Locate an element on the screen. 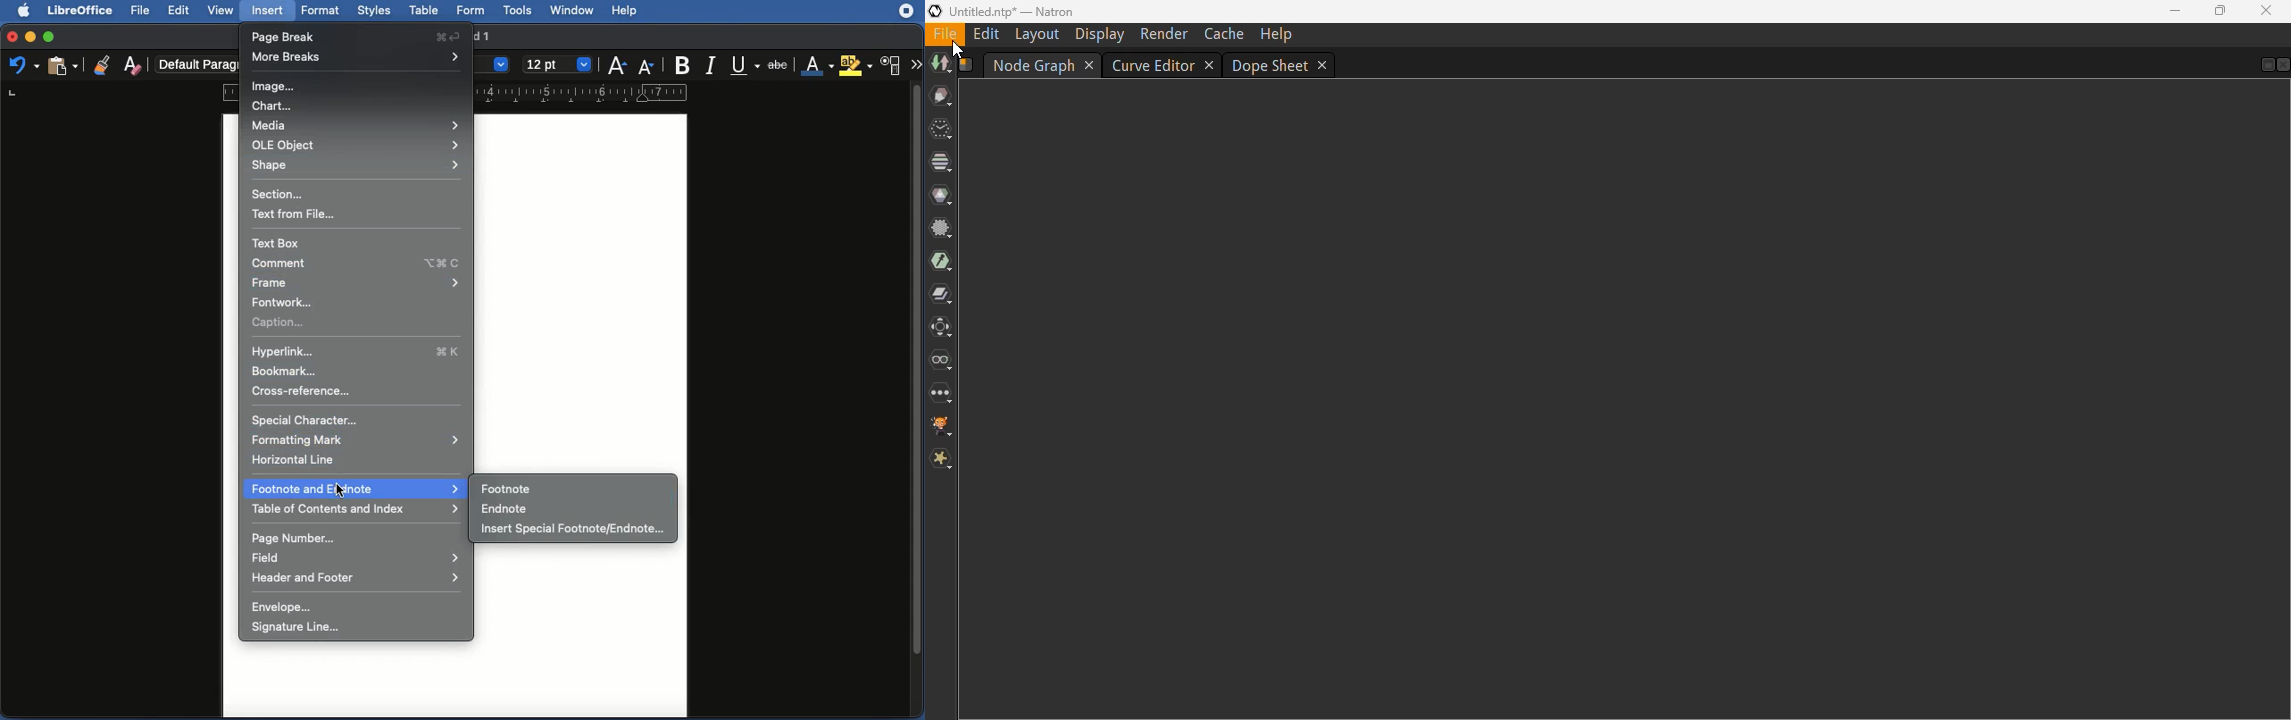  Section is located at coordinates (285, 195).